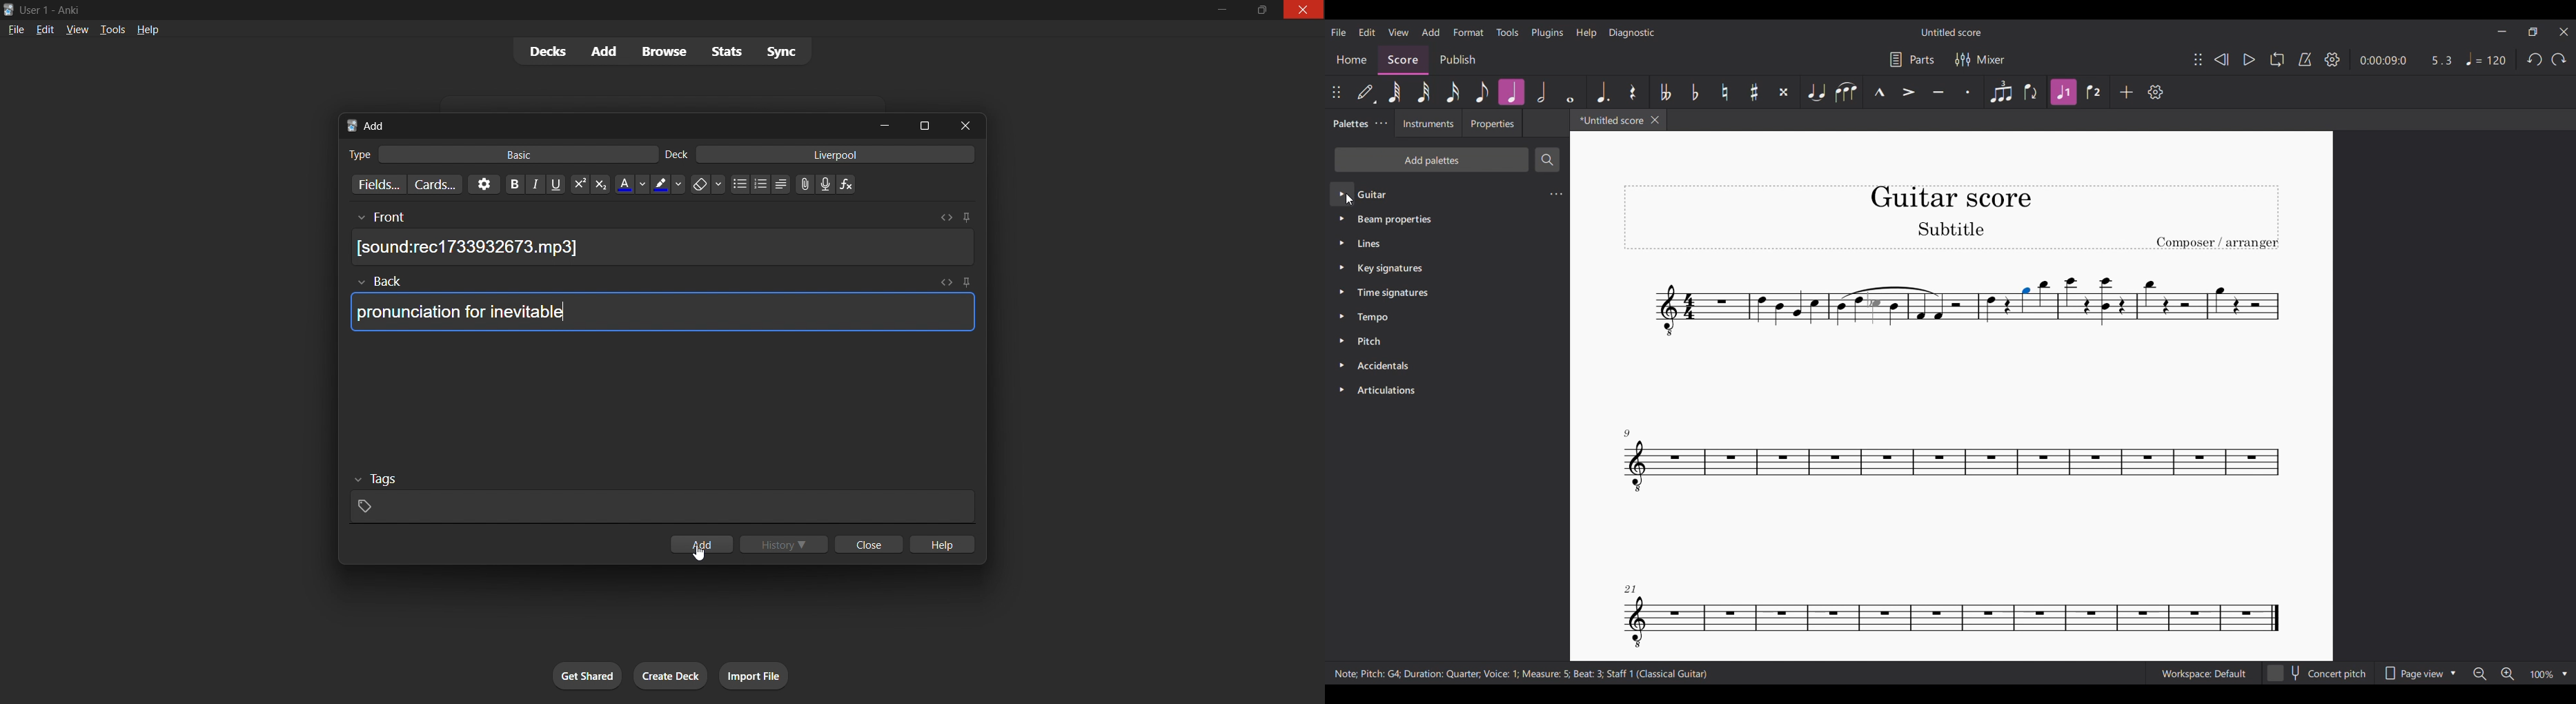 The width and height of the screenshot is (2576, 728). I want to click on Highlighted by cursor, so click(1342, 193).